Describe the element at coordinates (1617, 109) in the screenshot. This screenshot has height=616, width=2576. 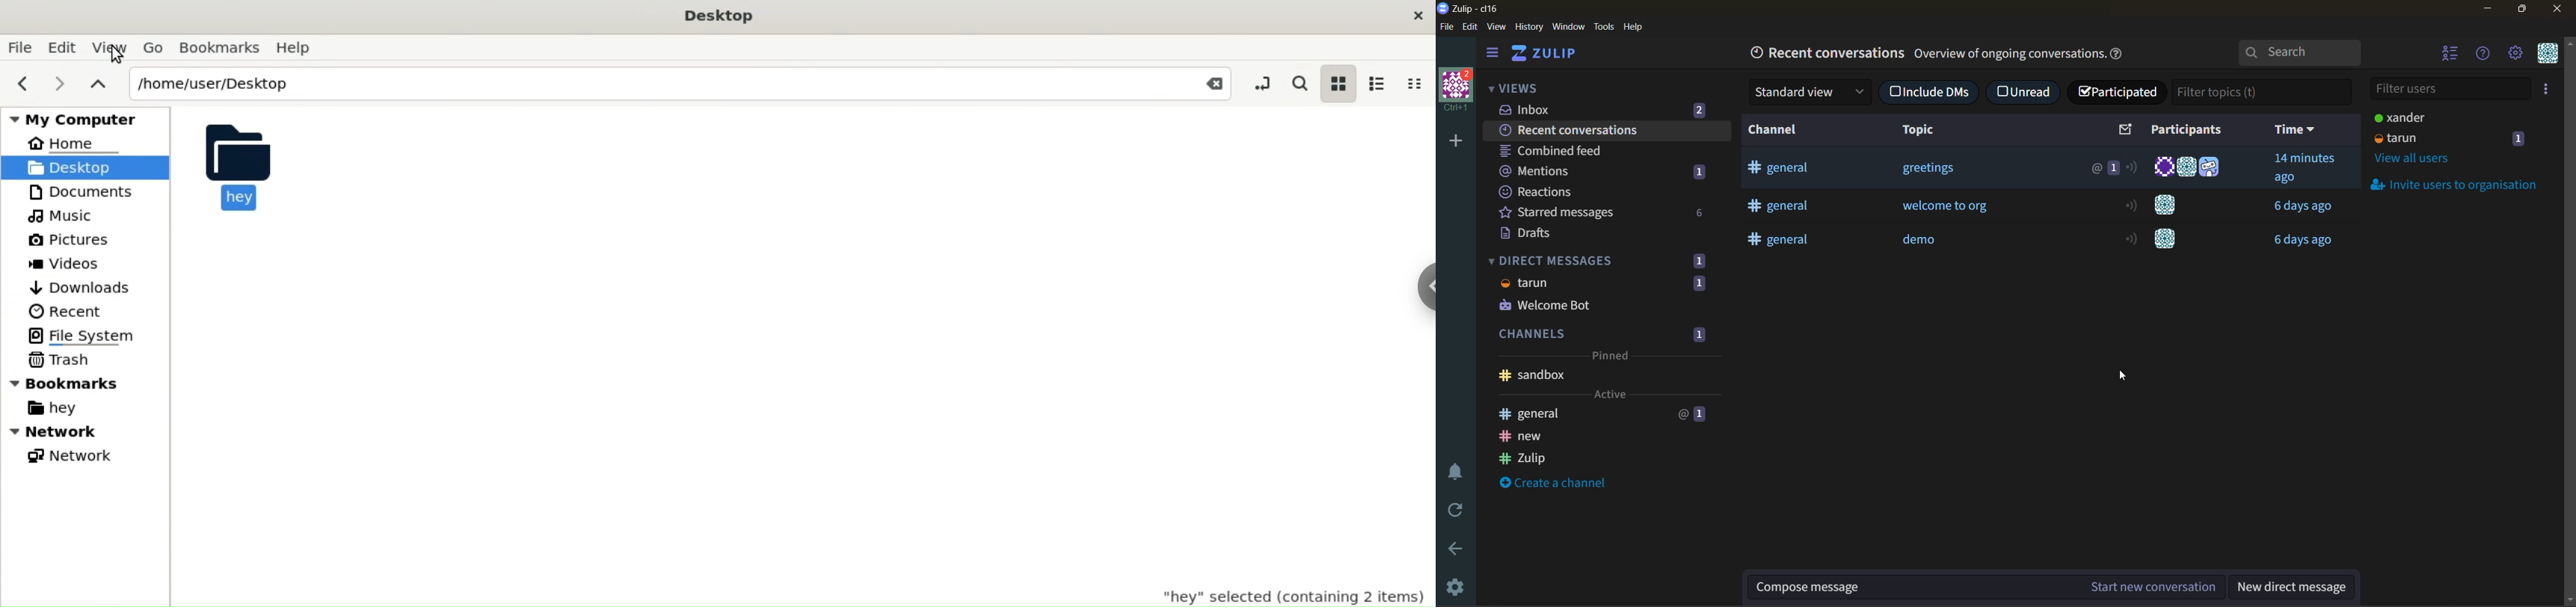
I see `inbox` at that location.